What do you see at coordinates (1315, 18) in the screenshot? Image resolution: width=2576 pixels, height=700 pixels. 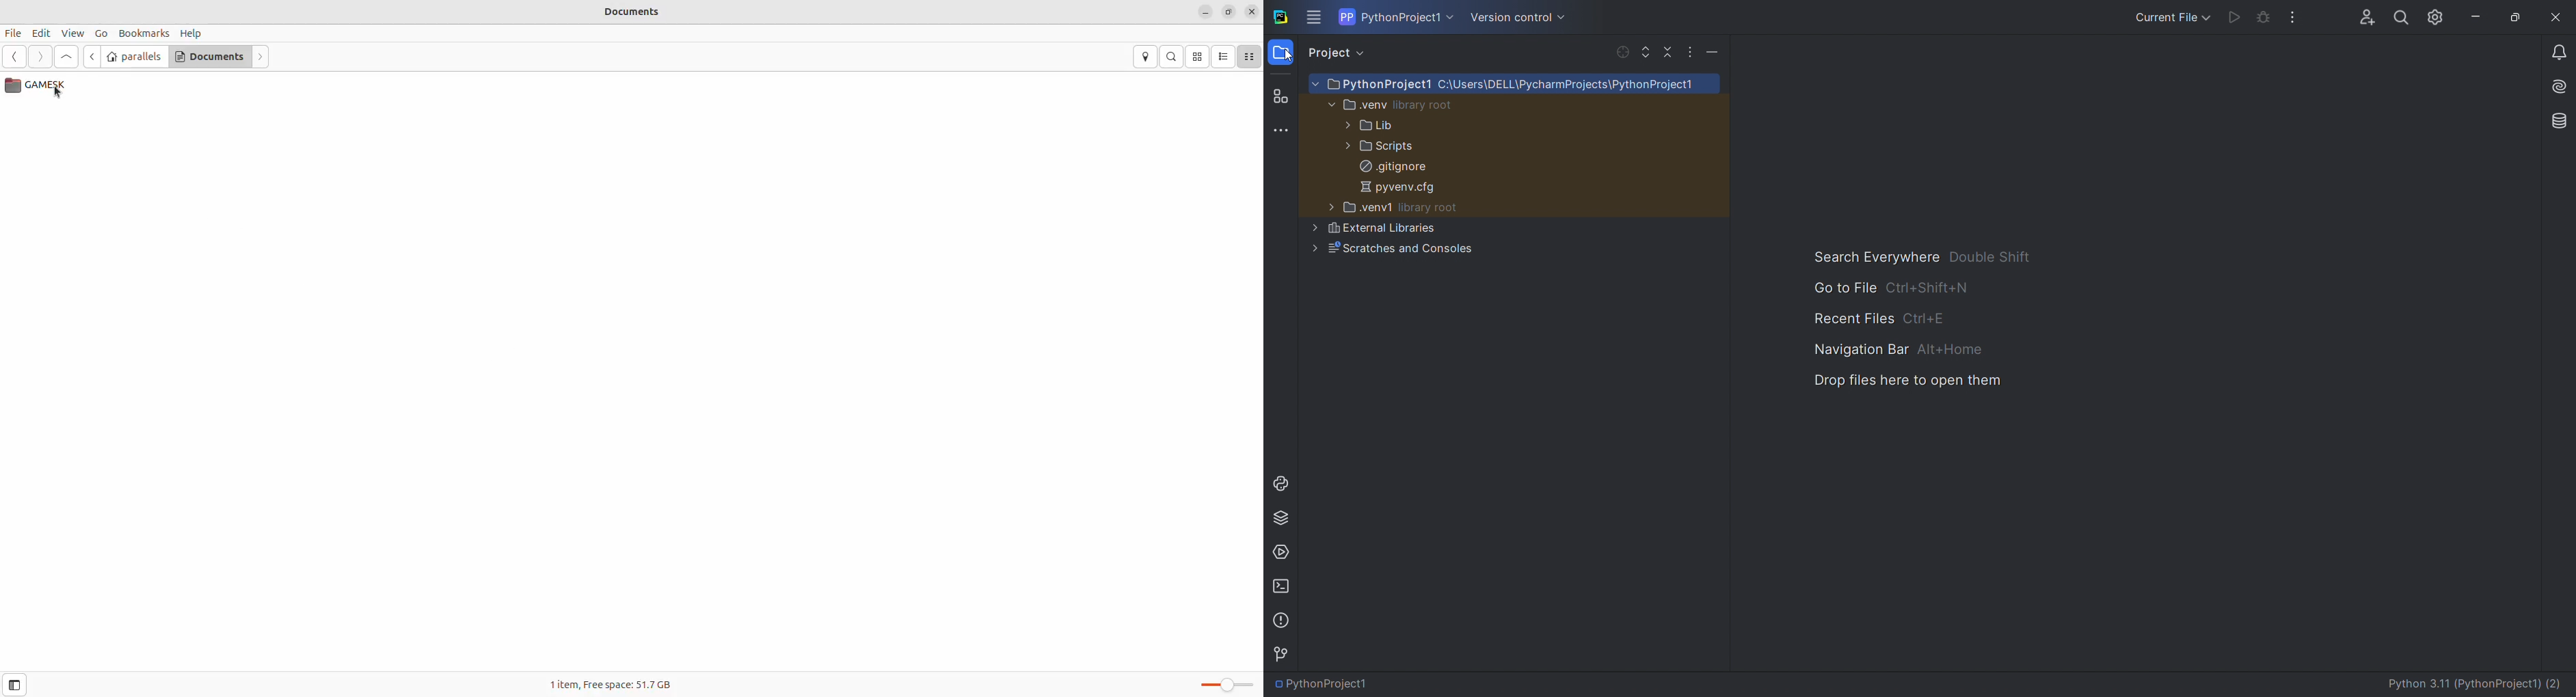 I see `menu` at bounding box center [1315, 18].